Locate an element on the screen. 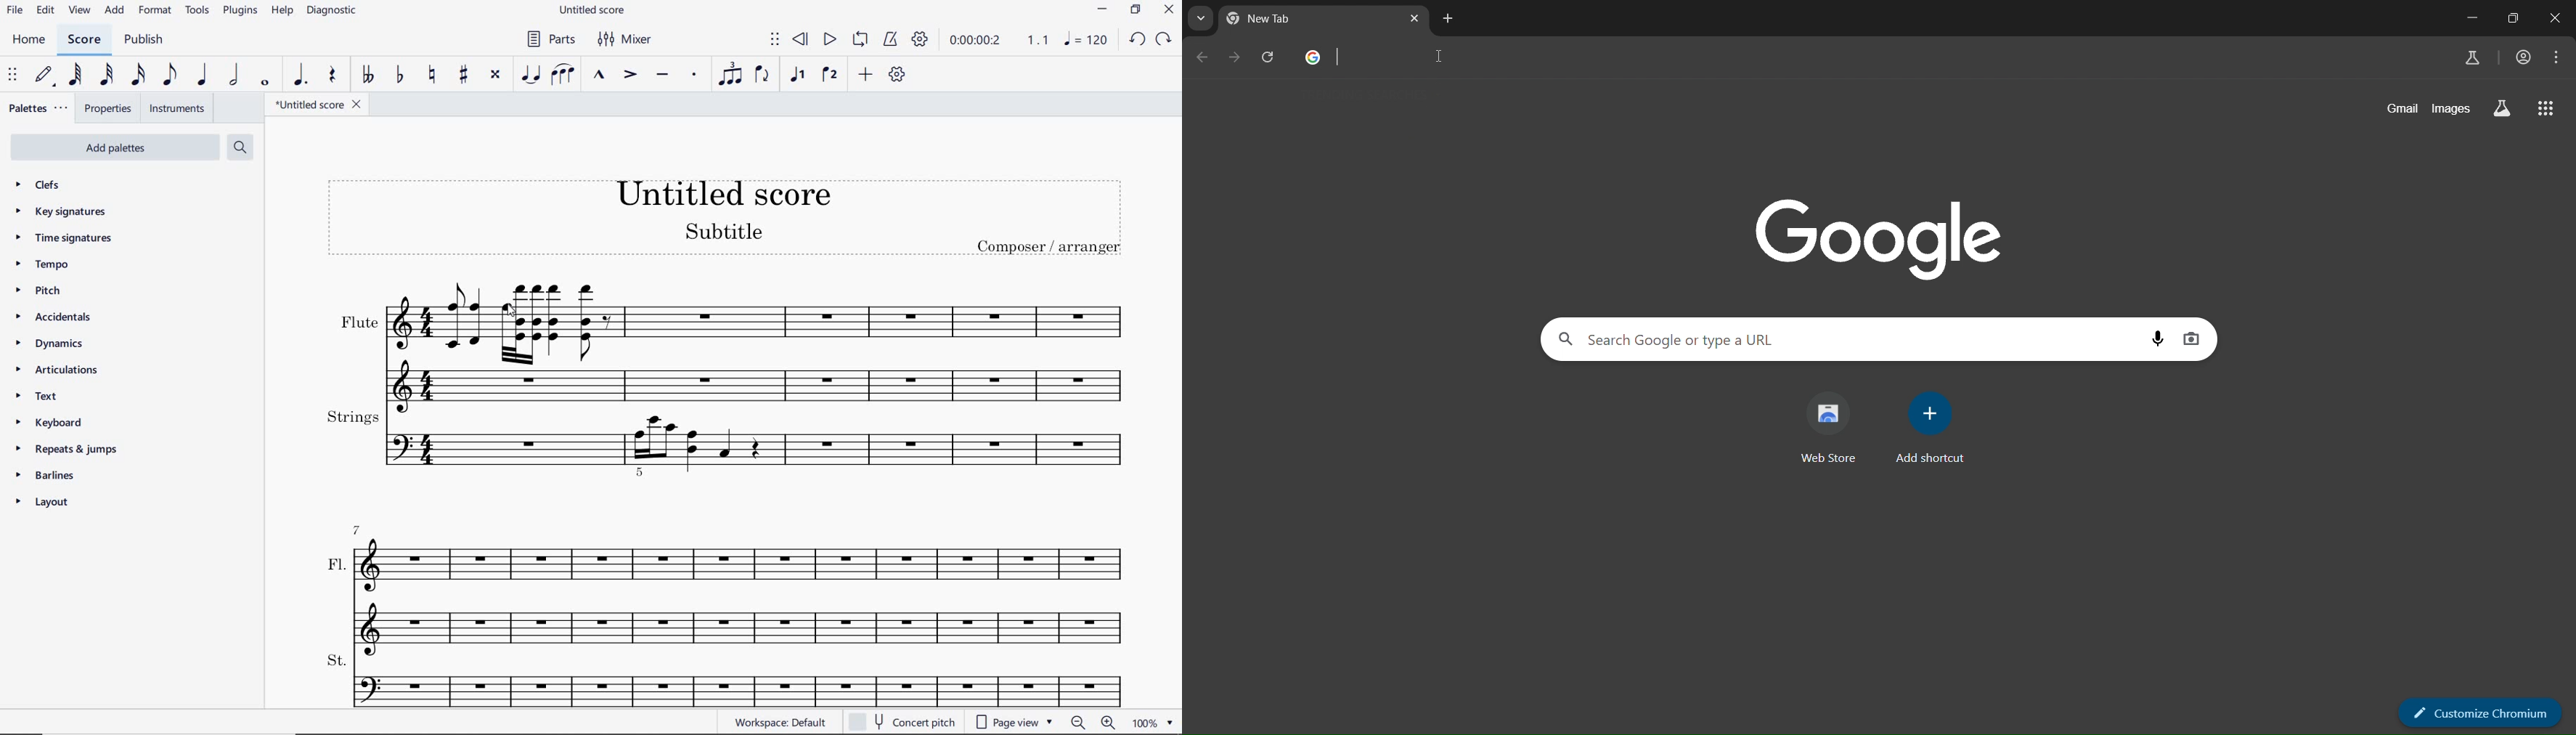  flute is located at coordinates (735, 338).